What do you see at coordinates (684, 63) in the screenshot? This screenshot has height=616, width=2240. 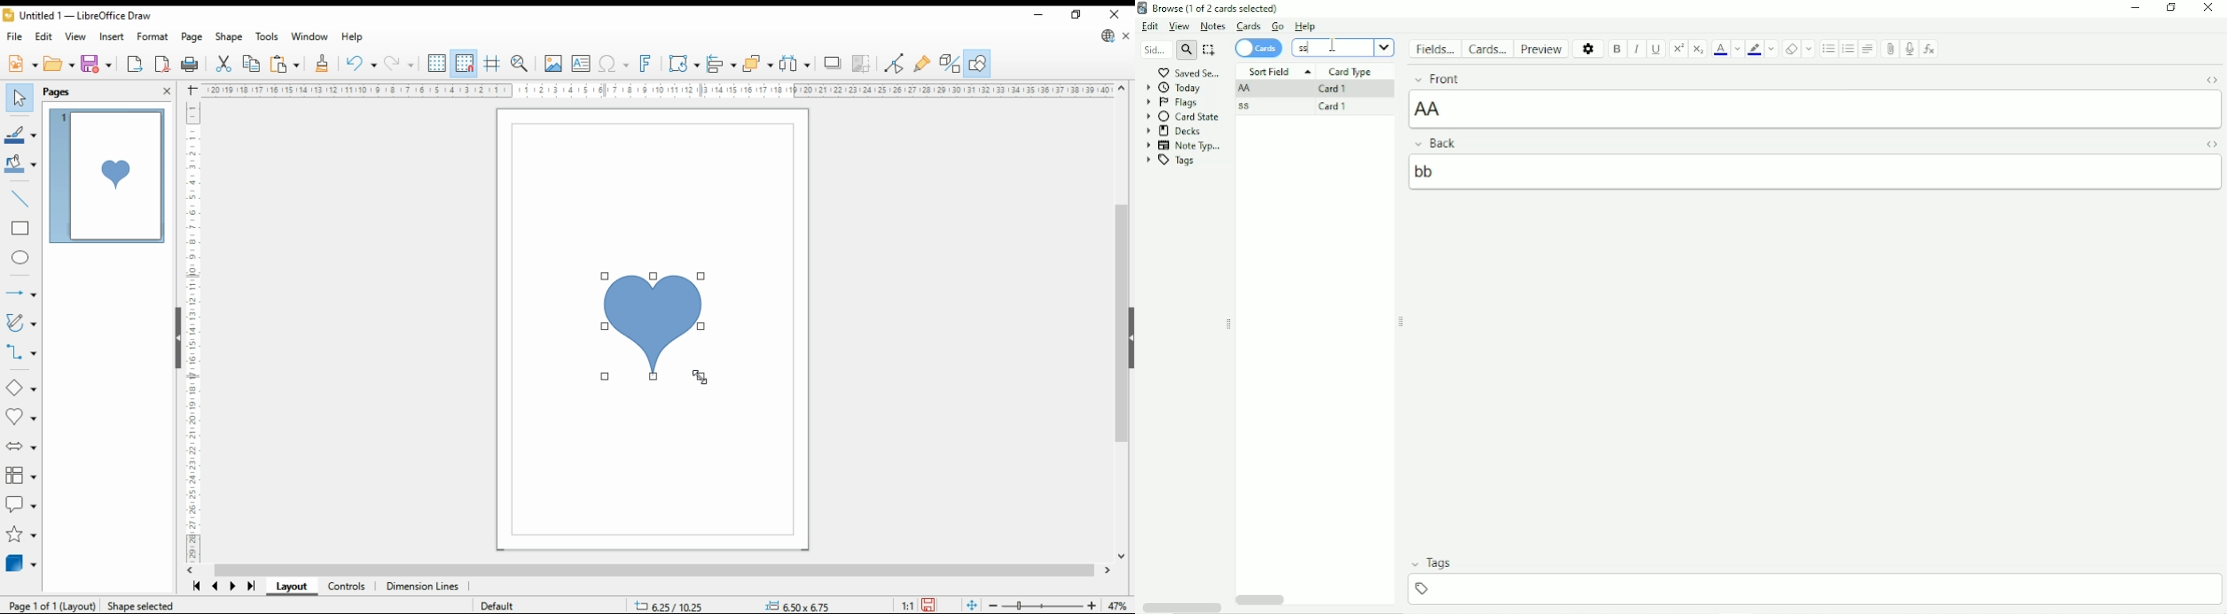 I see `transformations` at bounding box center [684, 63].